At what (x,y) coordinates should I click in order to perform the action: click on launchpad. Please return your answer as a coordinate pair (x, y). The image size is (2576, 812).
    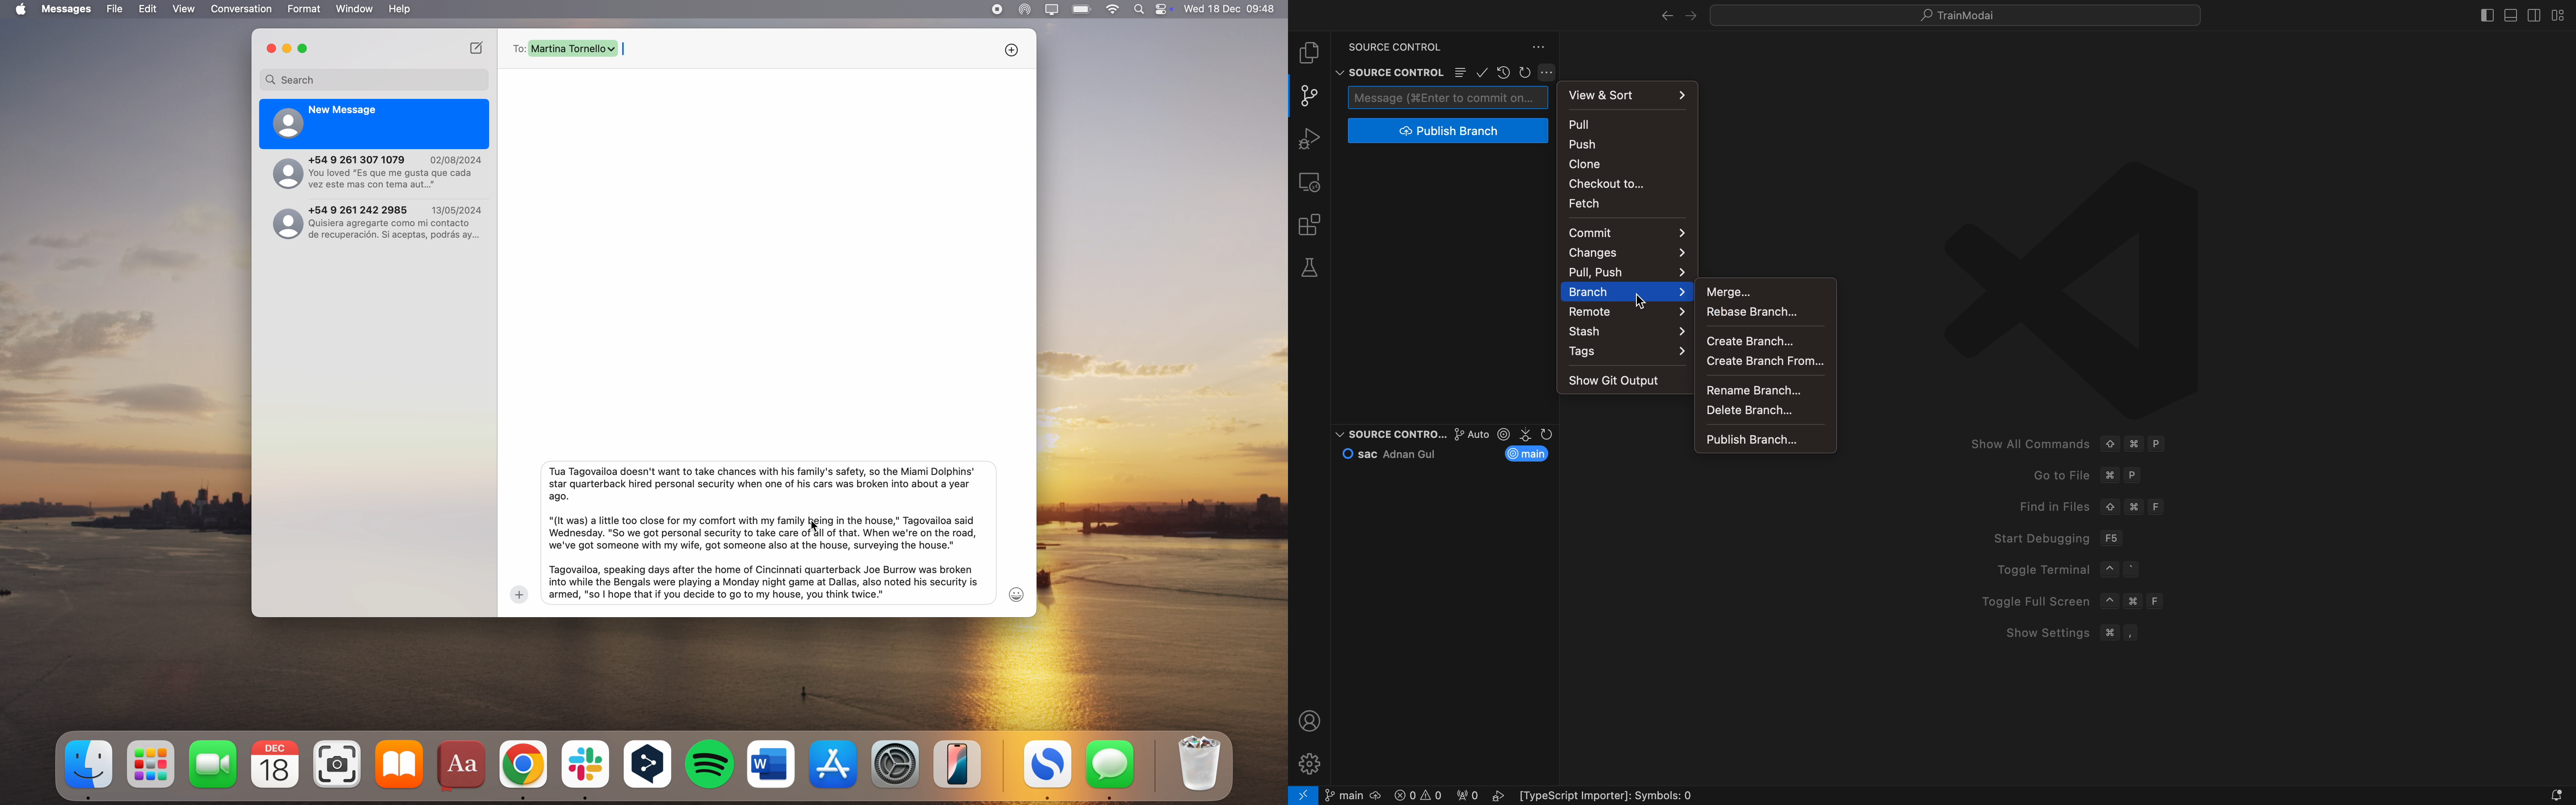
    Looking at the image, I should click on (153, 765).